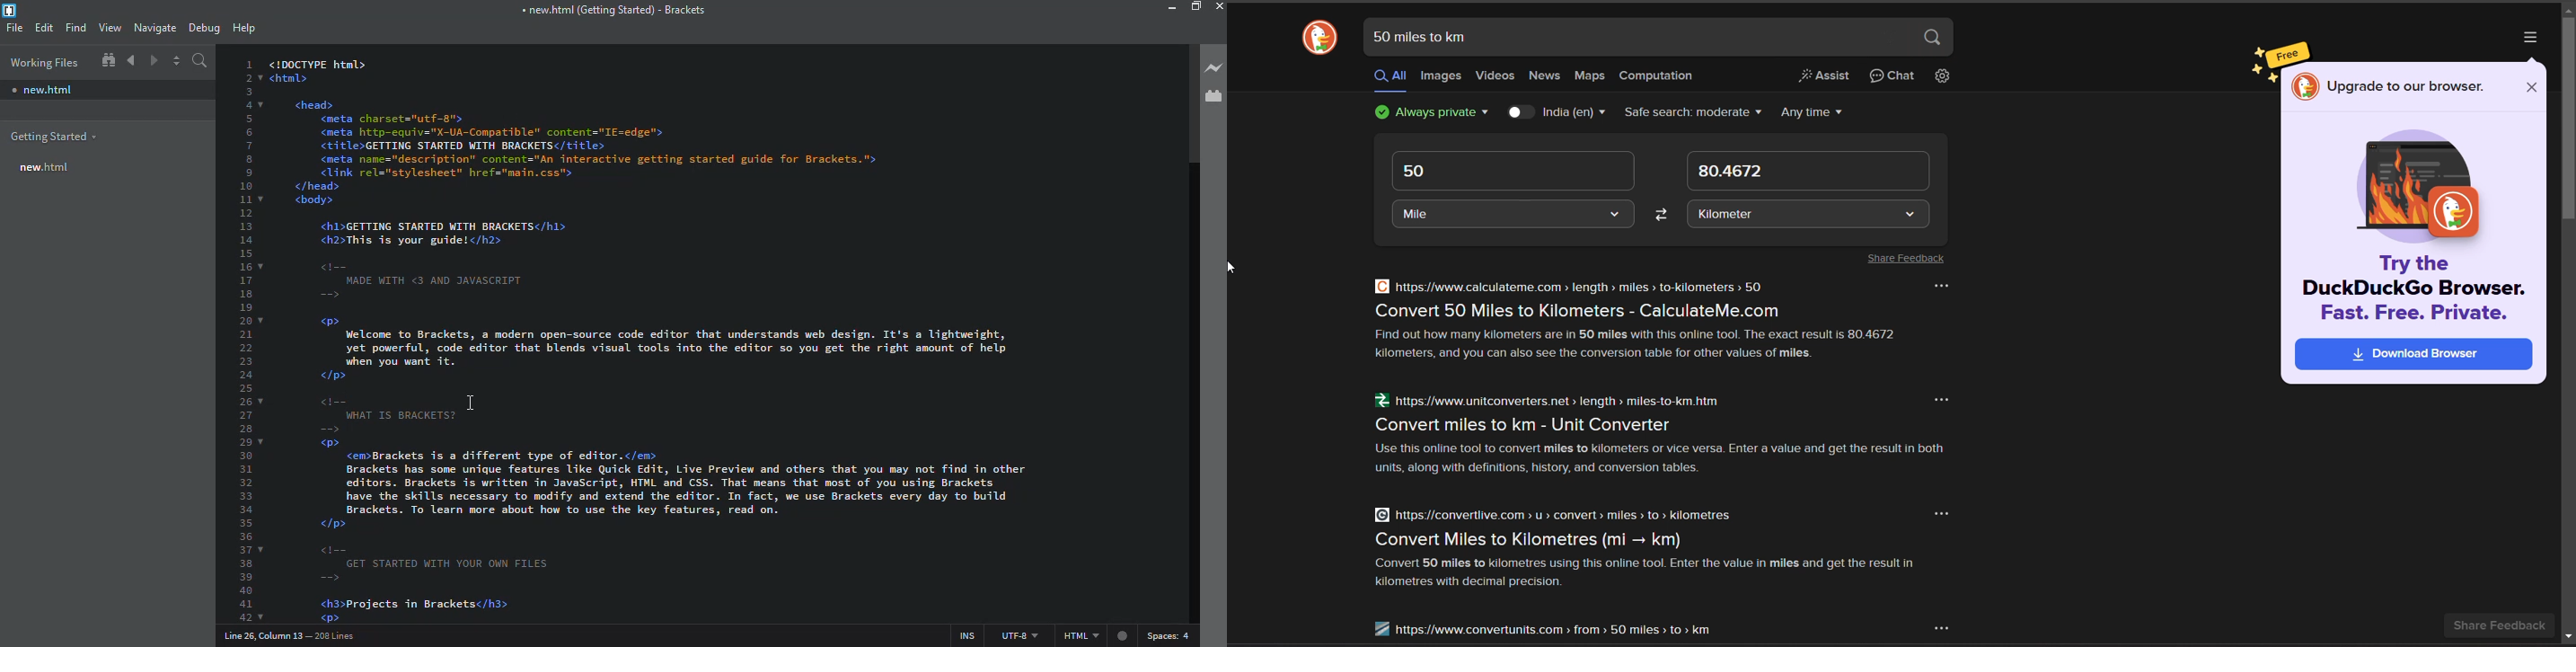 This screenshot has width=2576, height=672. Describe the element at coordinates (205, 28) in the screenshot. I see `debug` at that location.